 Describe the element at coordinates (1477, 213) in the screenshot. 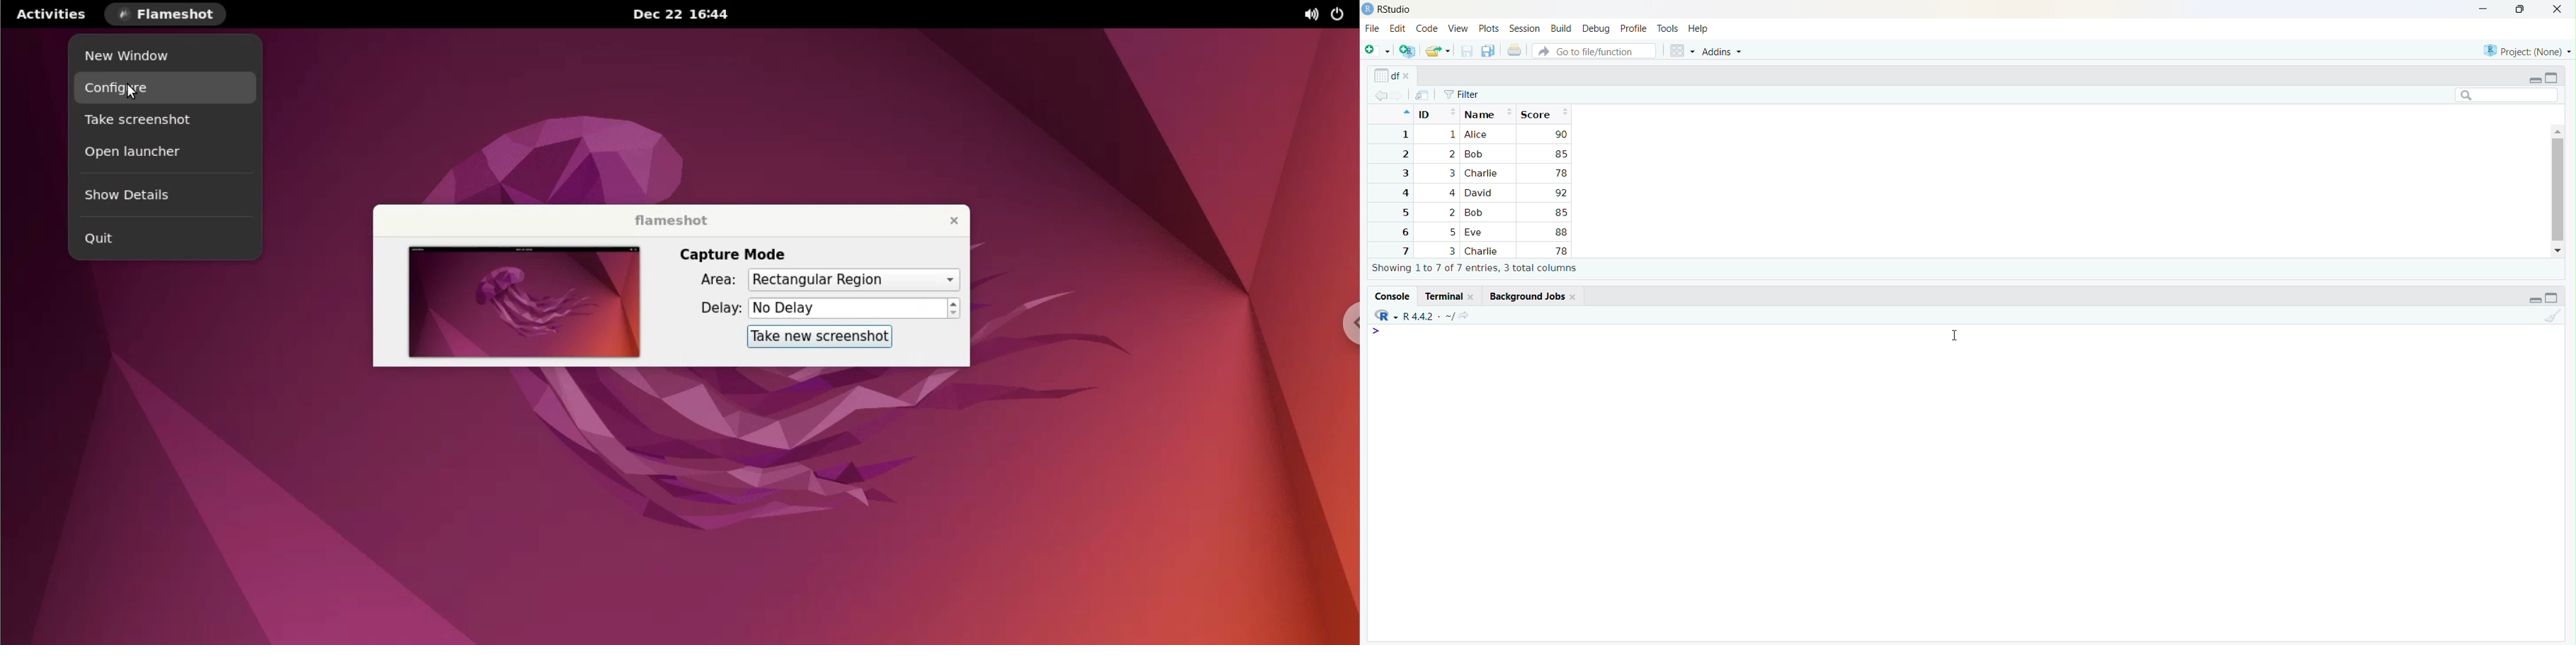

I see `Bob` at that location.